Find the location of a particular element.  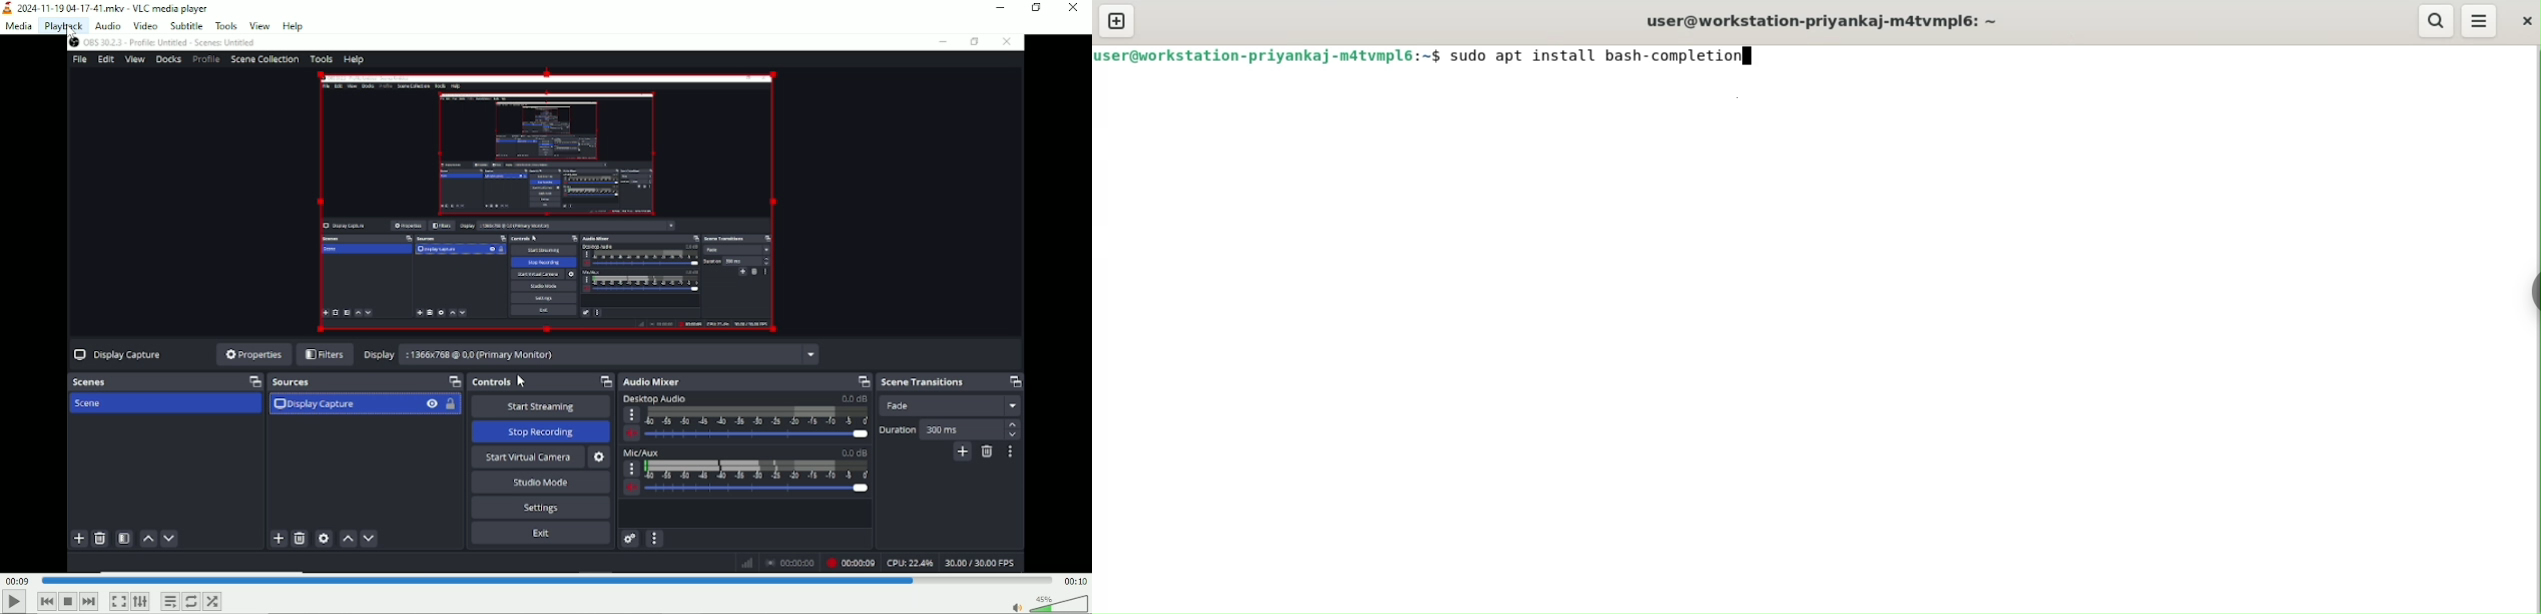

Toggle playlist is located at coordinates (168, 602).